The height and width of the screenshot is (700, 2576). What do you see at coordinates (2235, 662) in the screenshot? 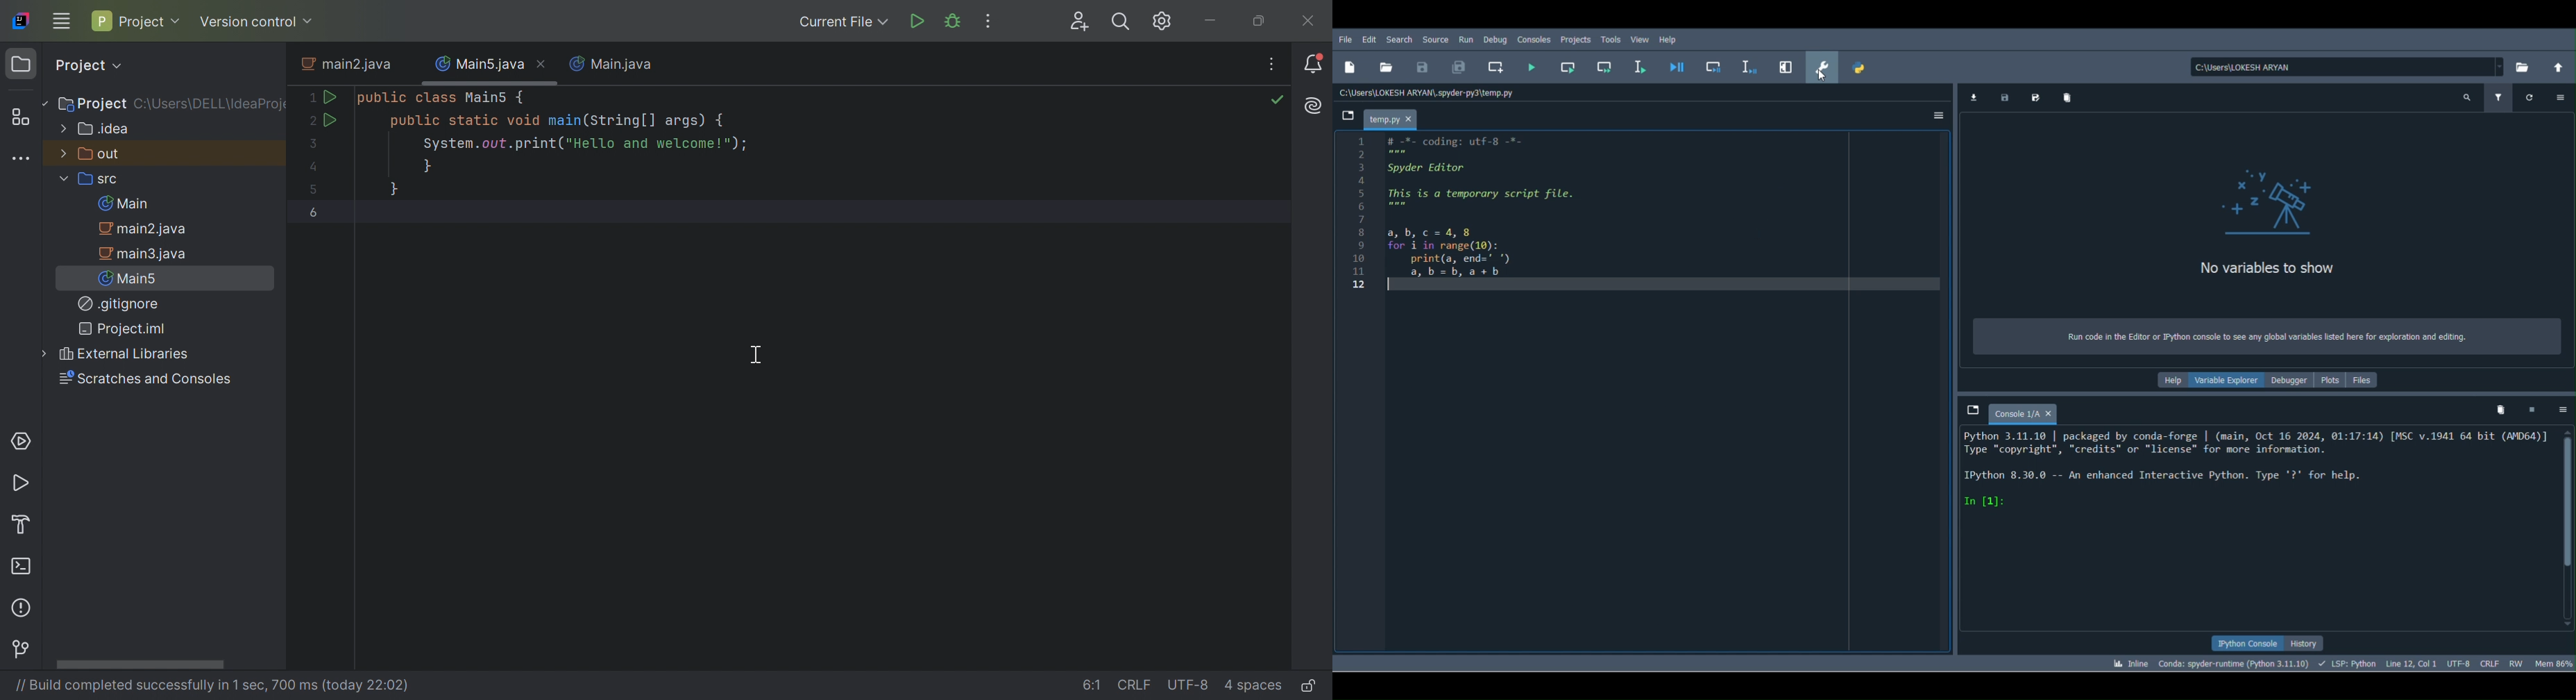
I see `Version` at bounding box center [2235, 662].